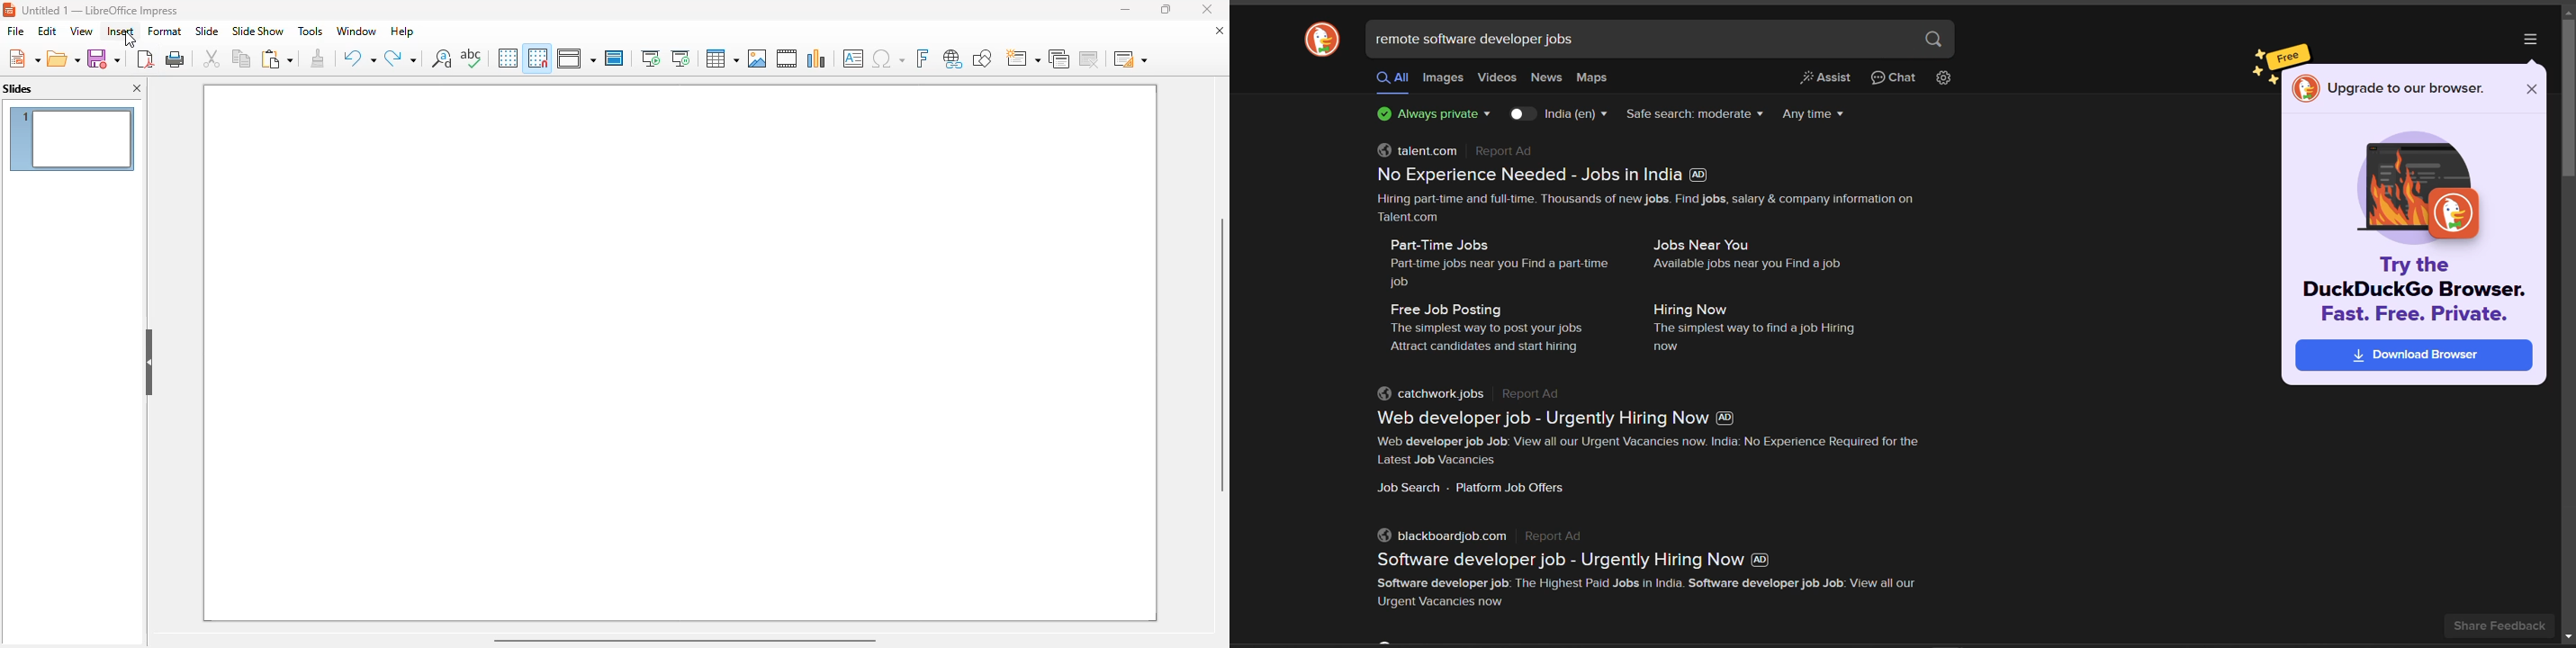 The height and width of the screenshot is (672, 2576). I want to click on slide show, so click(257, 32).